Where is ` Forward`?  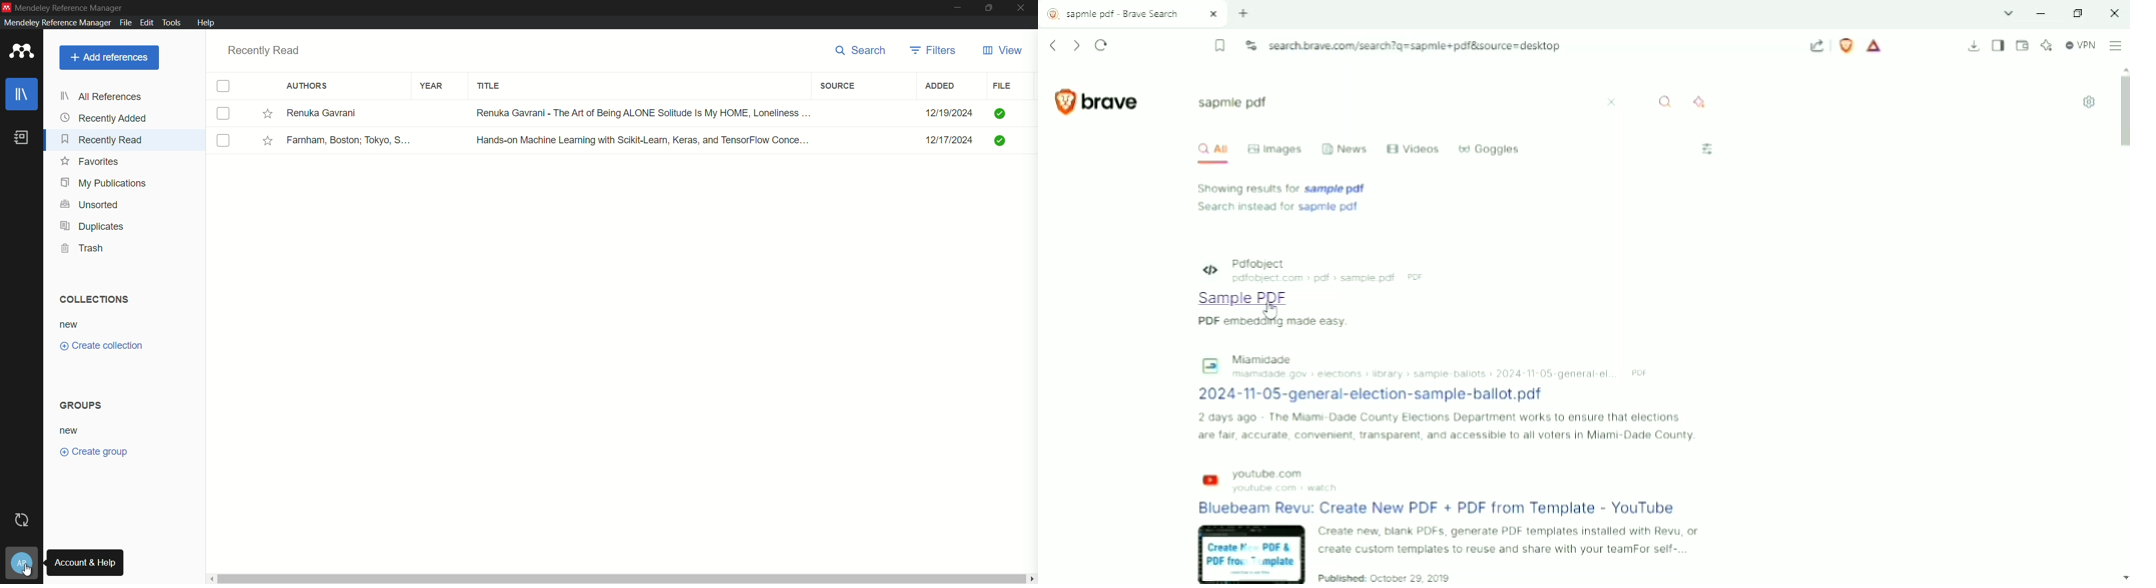
 Forward is located at coordinates (1076, 46).